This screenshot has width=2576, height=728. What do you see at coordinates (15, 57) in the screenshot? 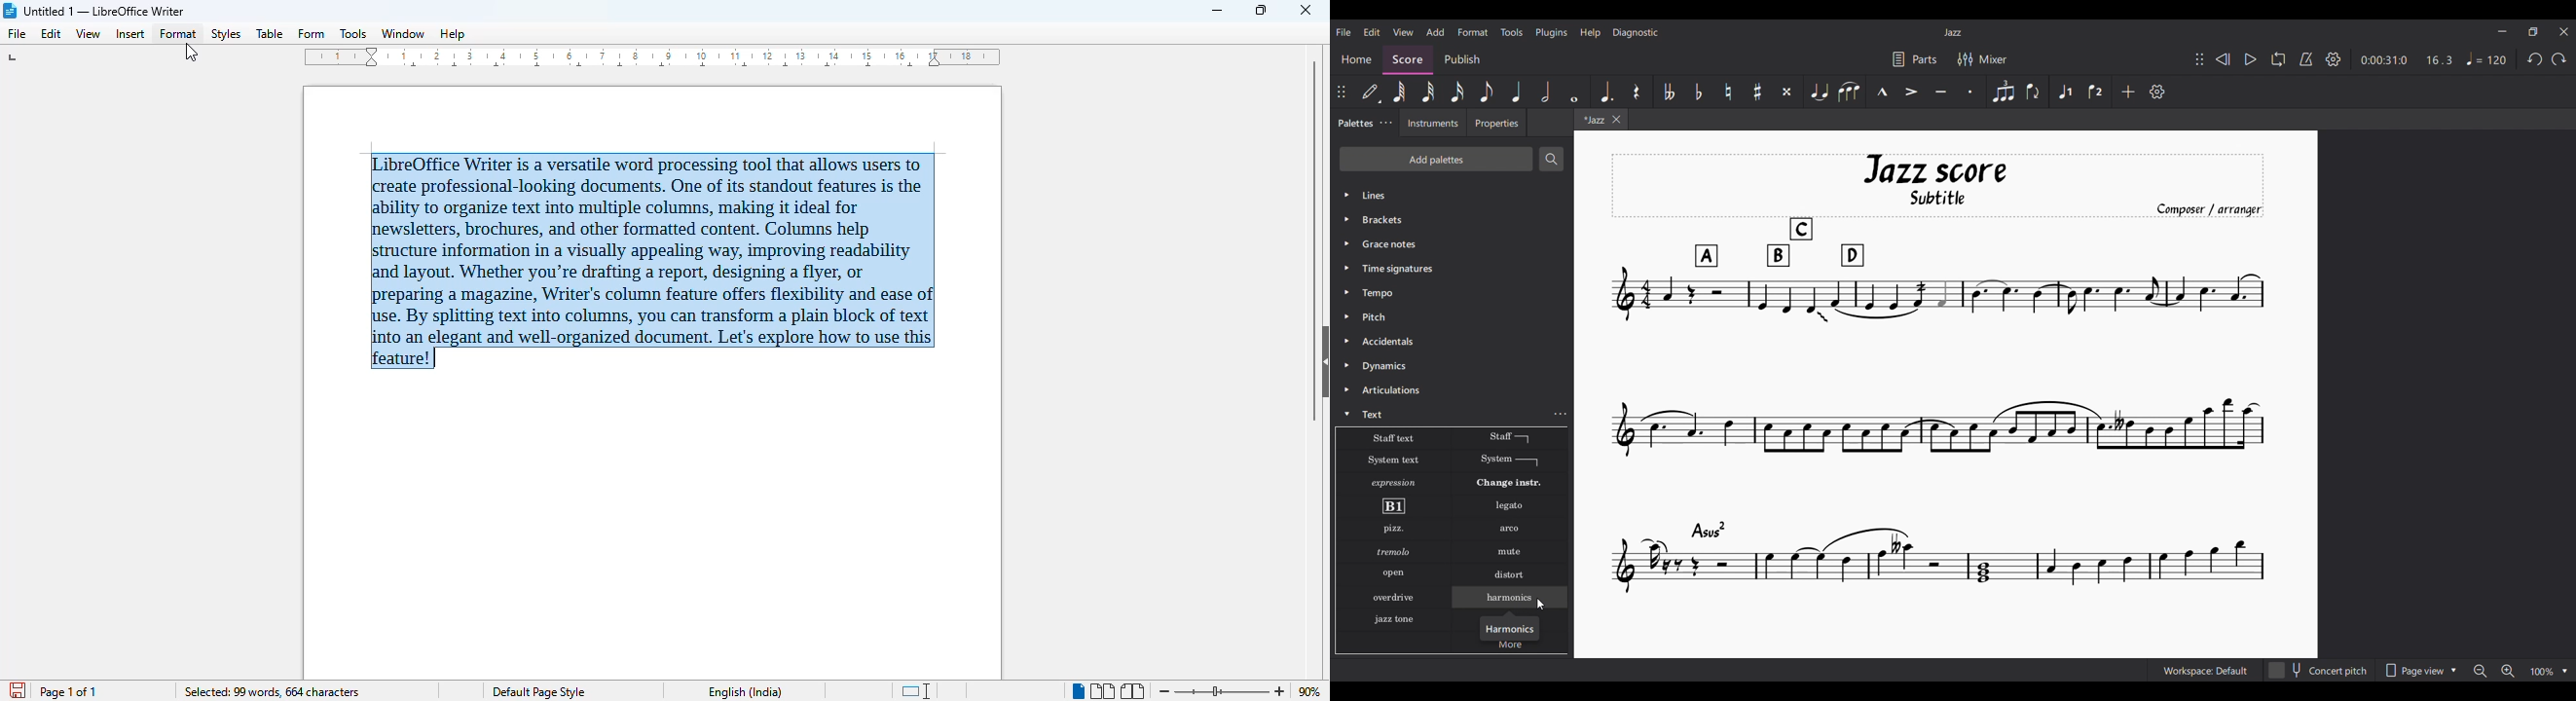
I see `tab stop` at bounding box center [15, 57].